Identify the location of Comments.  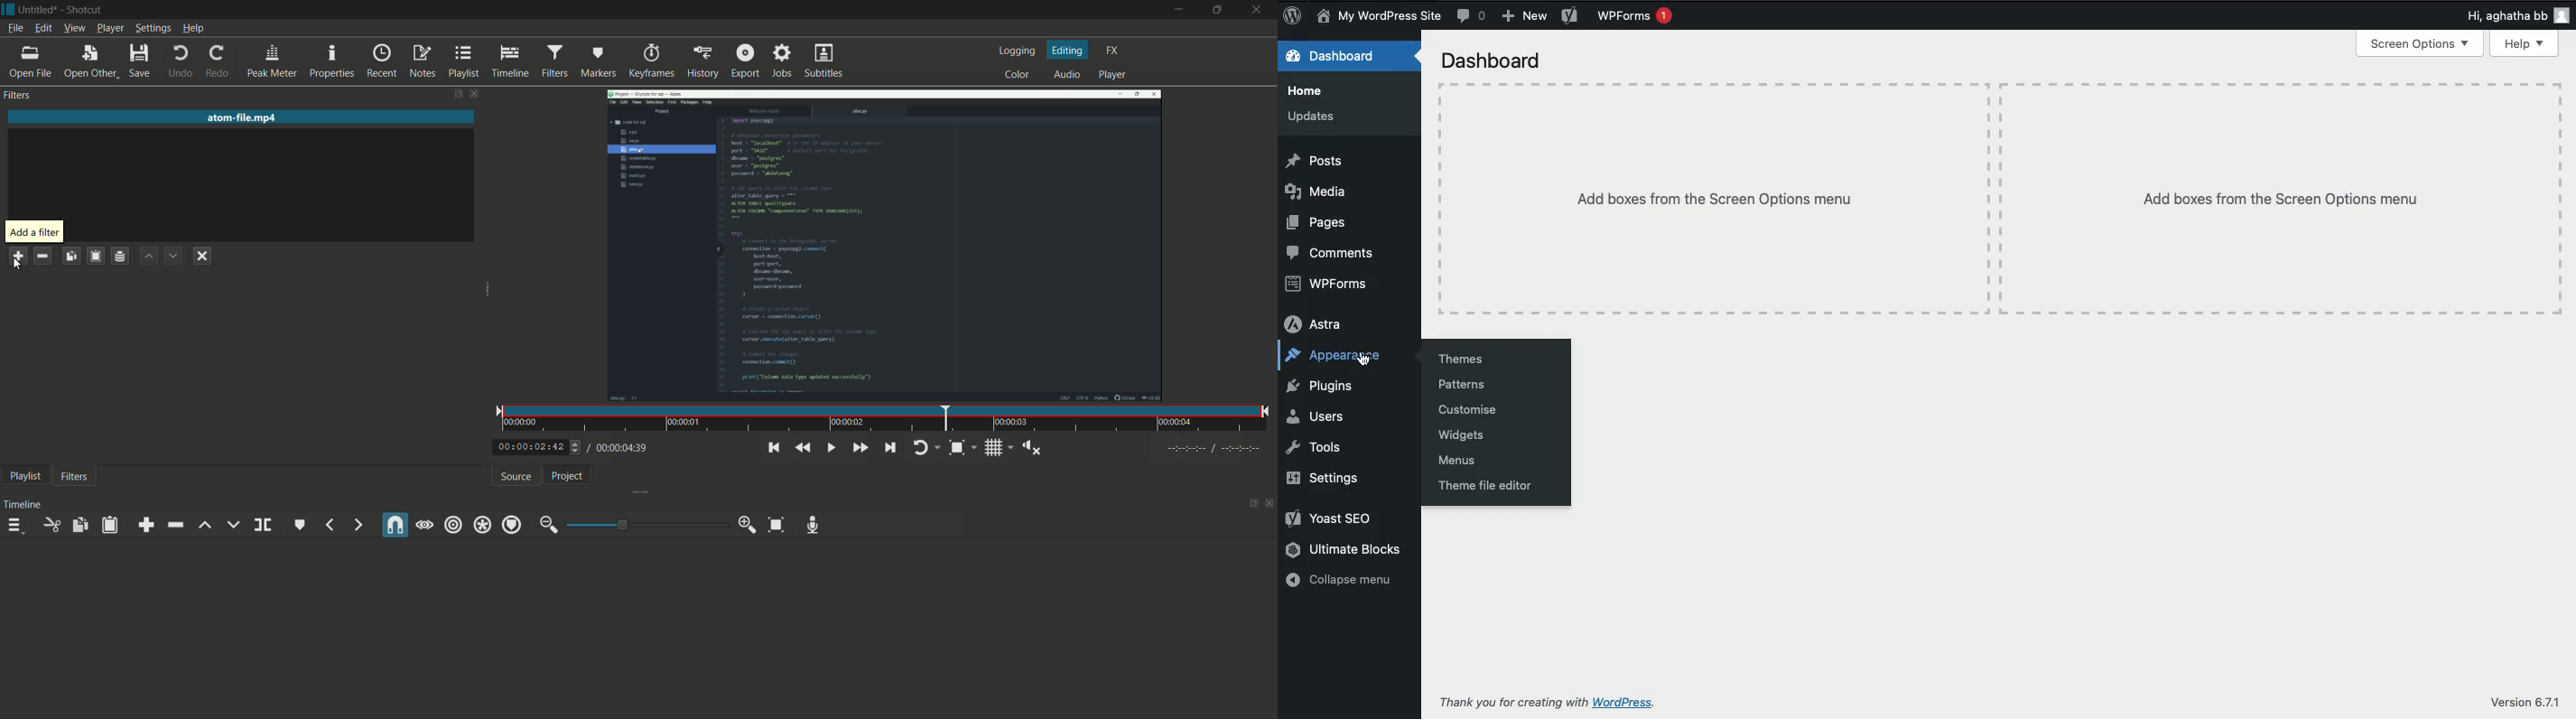
(1472, 16).